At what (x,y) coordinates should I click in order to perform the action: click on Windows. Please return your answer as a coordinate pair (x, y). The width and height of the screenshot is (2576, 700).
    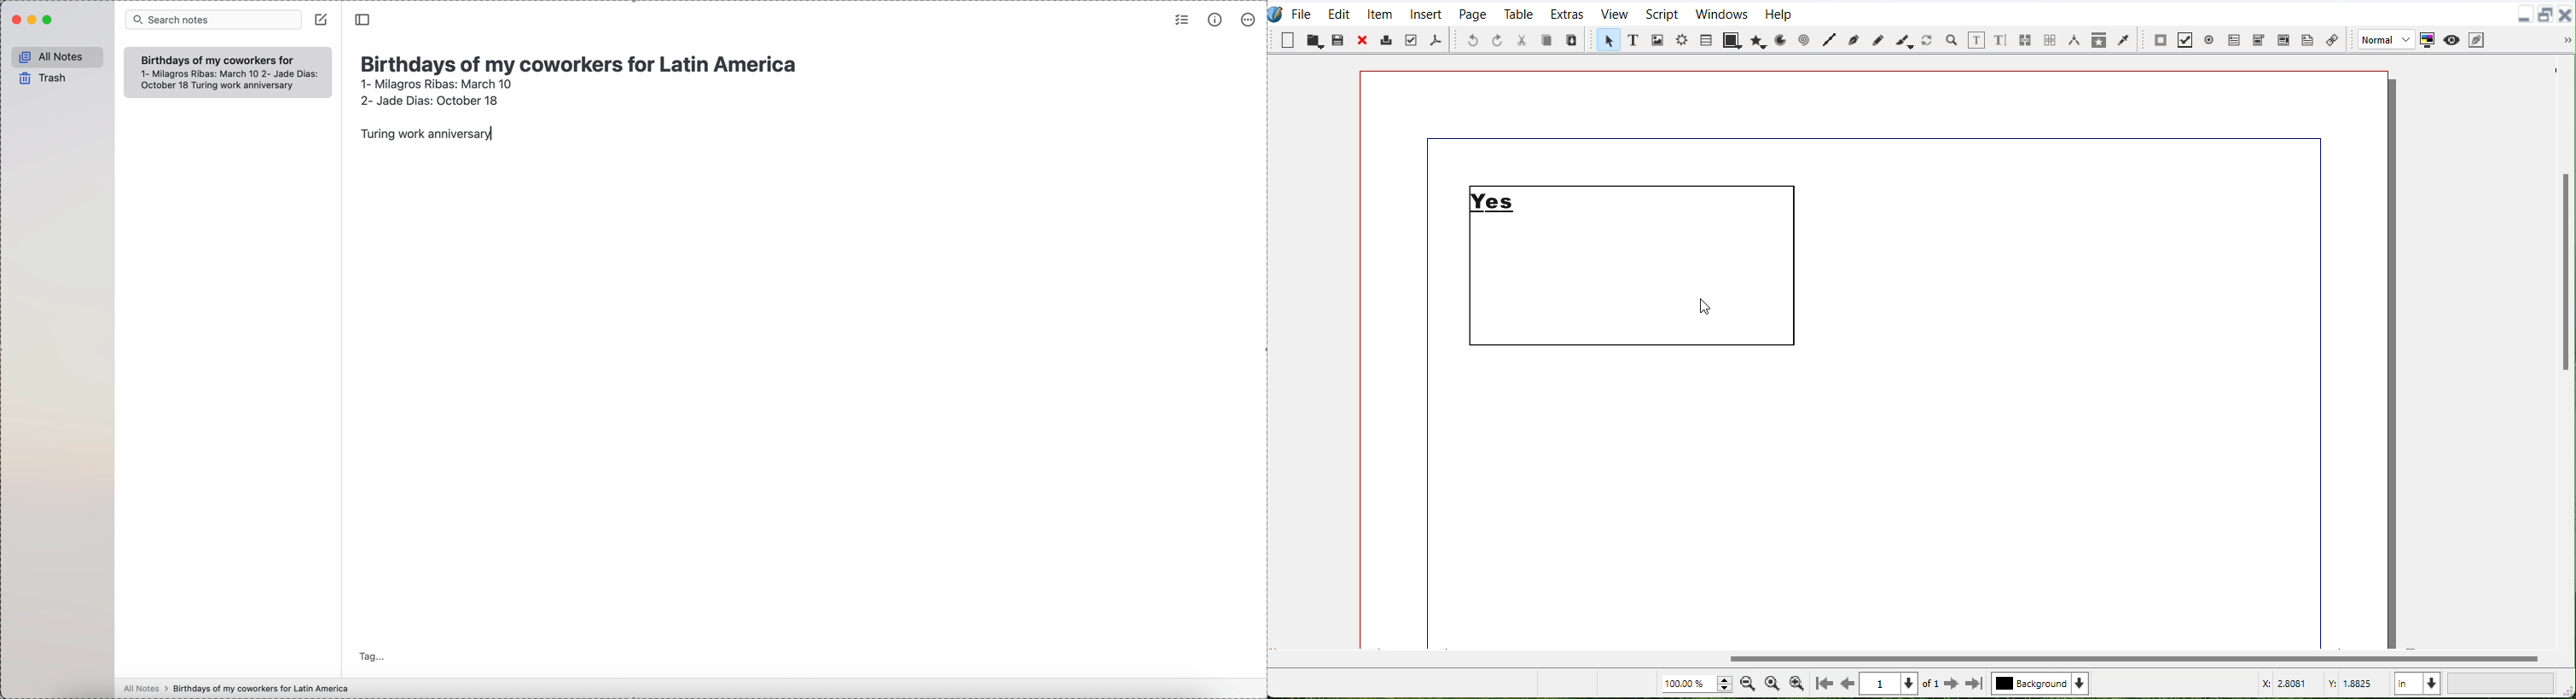
    Looking at the image, I should click on (1720, 13).